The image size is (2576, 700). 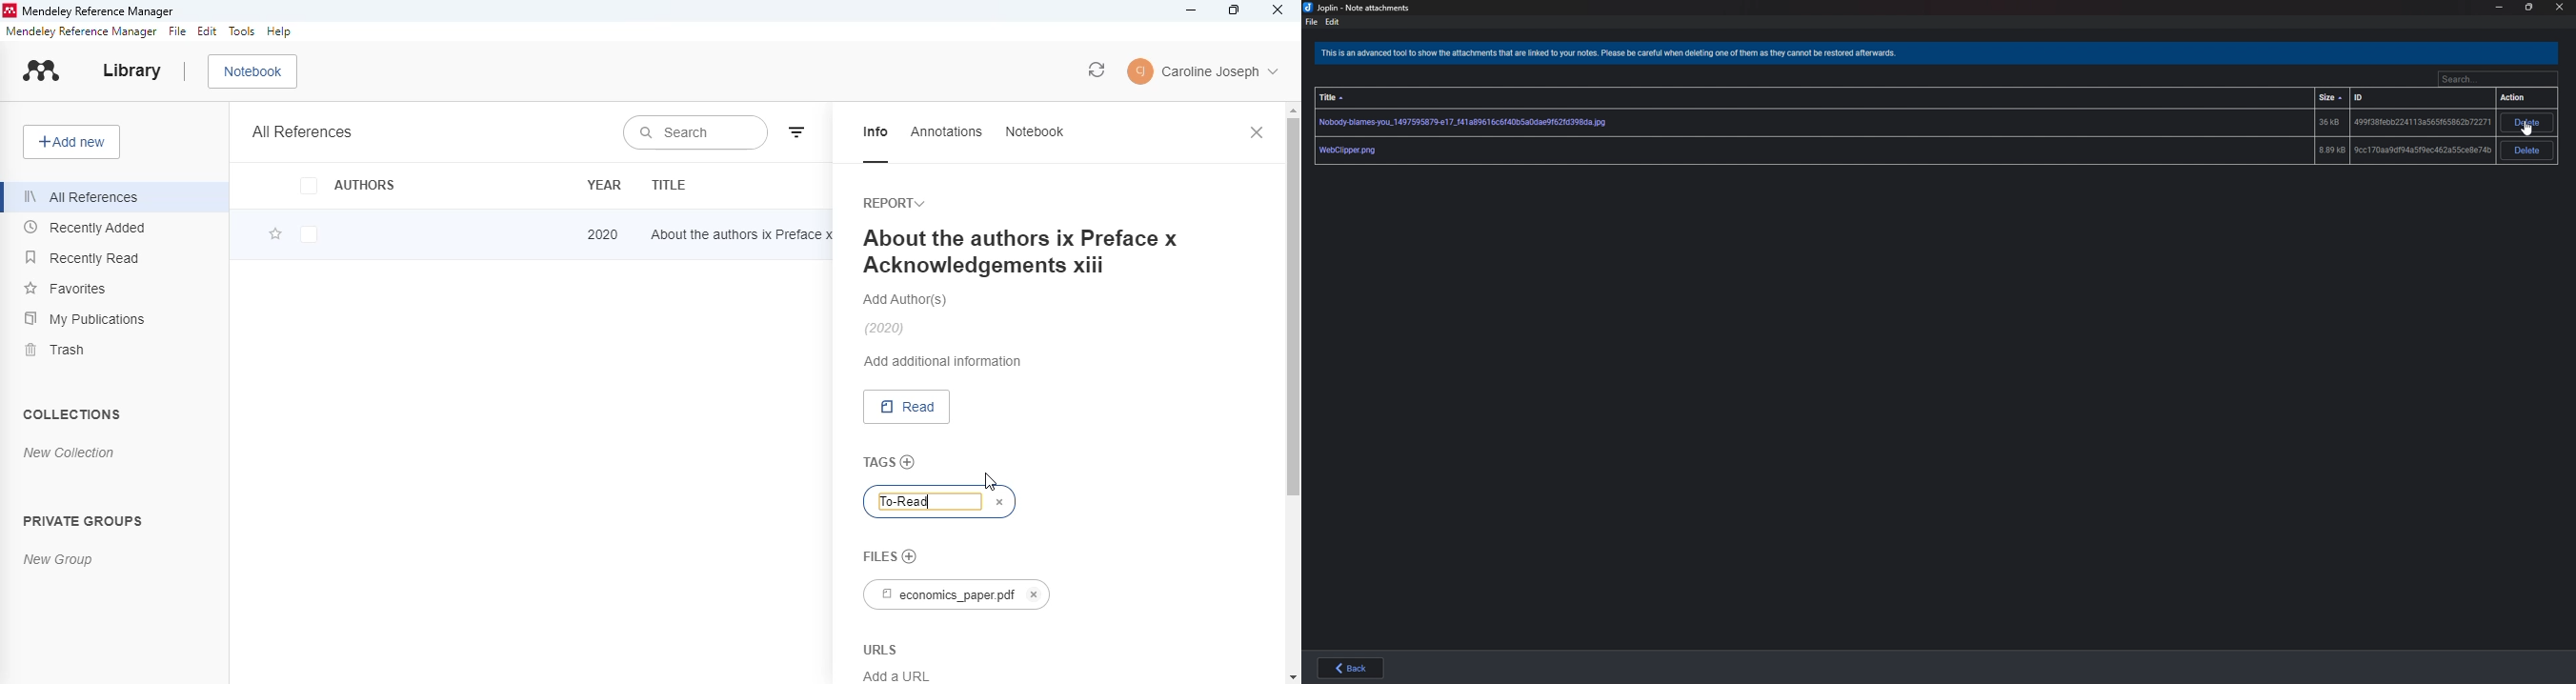 What do you see at coordinates (1902, 123) in the screenshot?
I see `Attachment` at bounding box center [1902, 123].